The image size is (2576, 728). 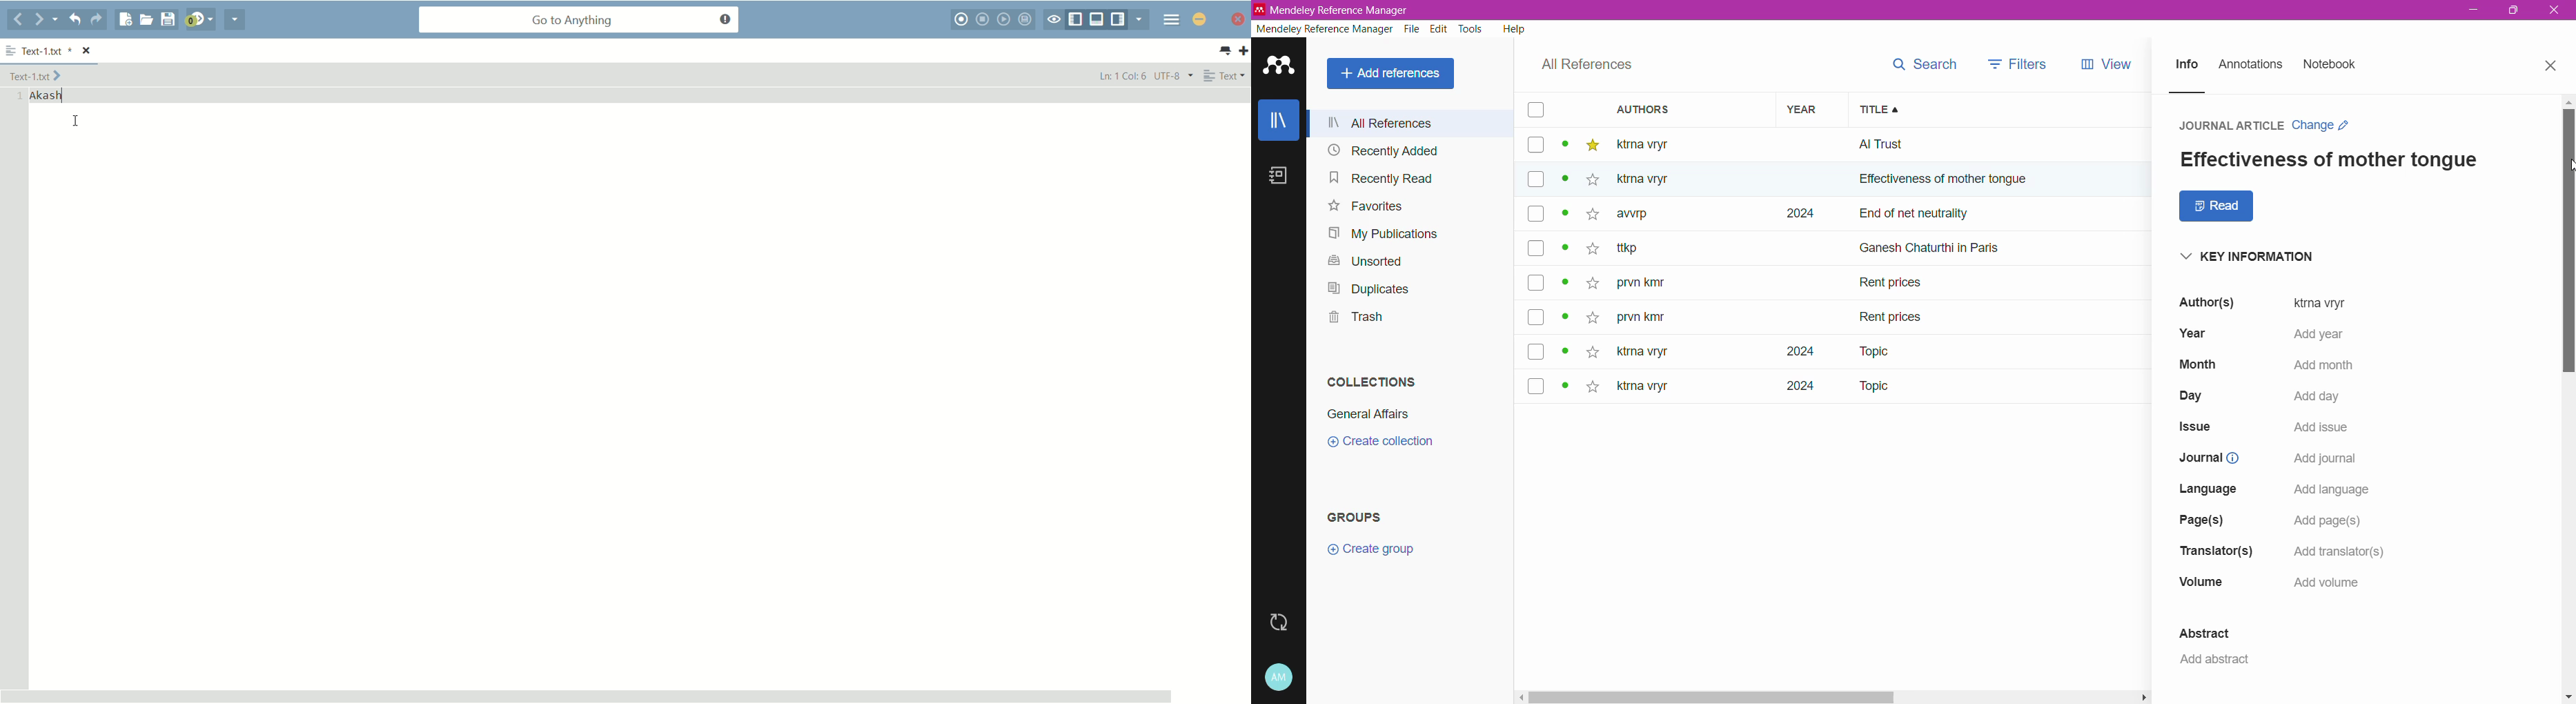 I want to click on dot , so click(x=1561, y=388).